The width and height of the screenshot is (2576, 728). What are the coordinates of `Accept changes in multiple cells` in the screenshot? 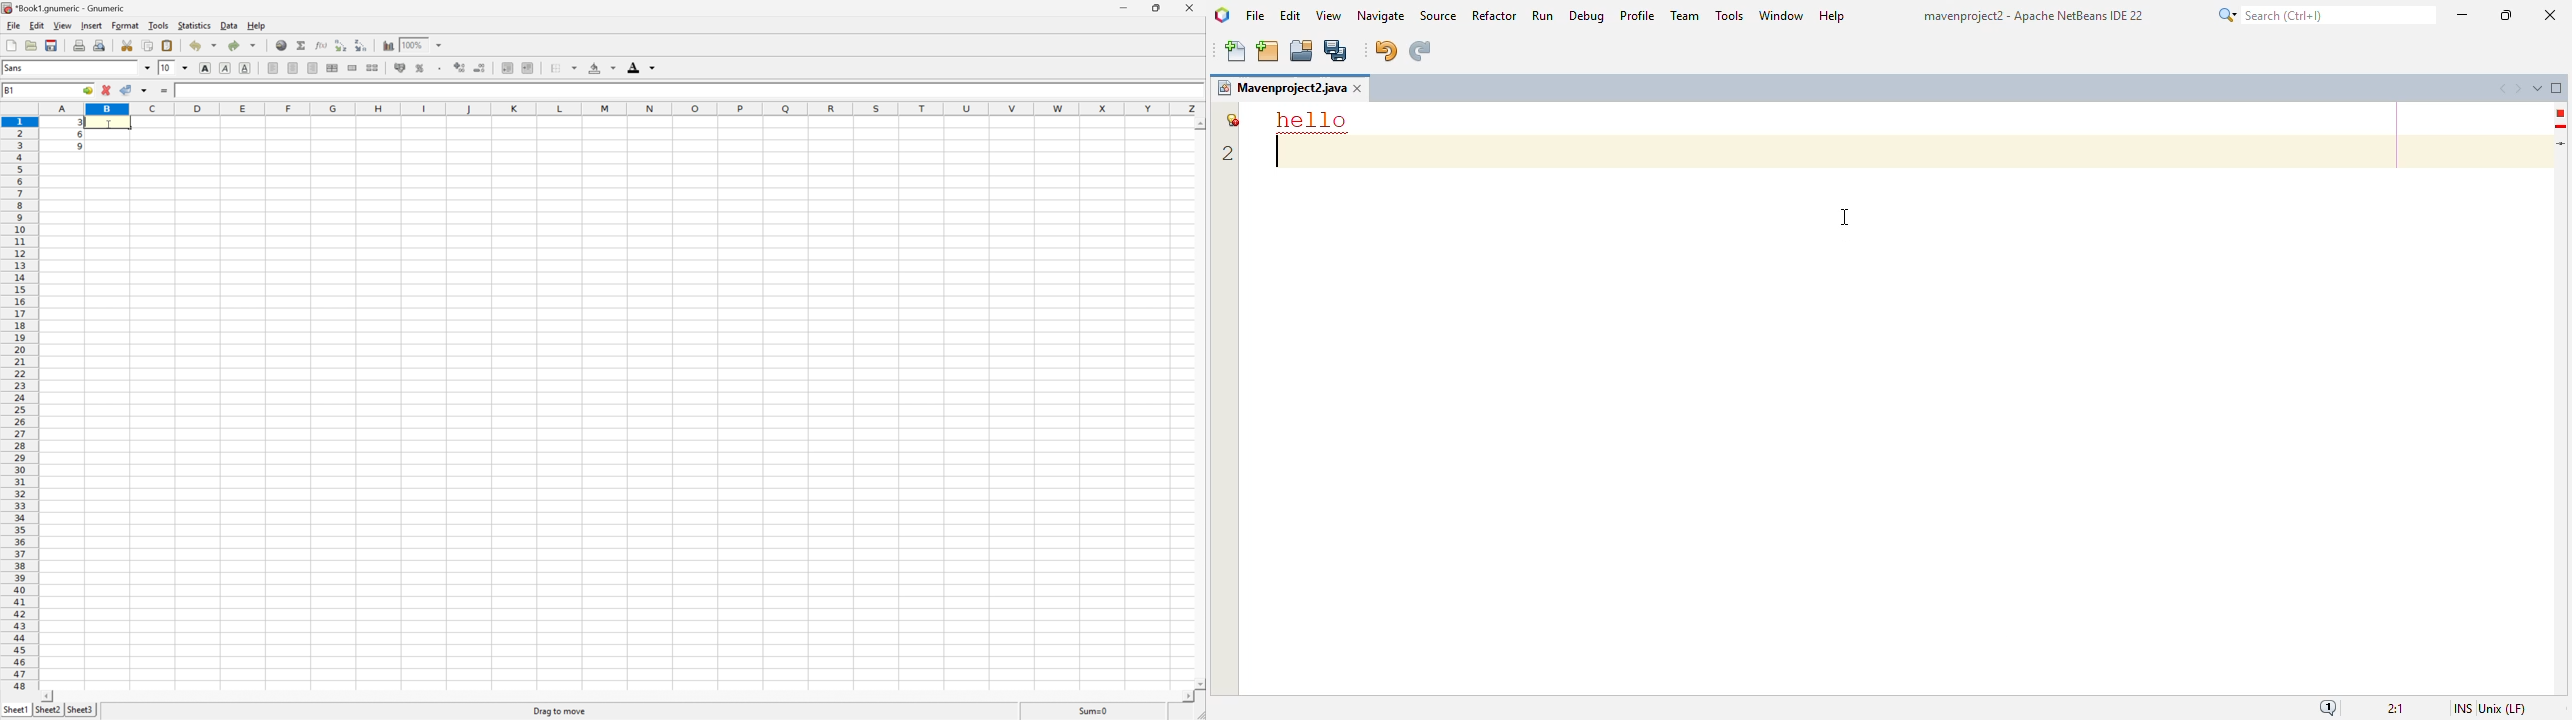 It's located at (146, 90).